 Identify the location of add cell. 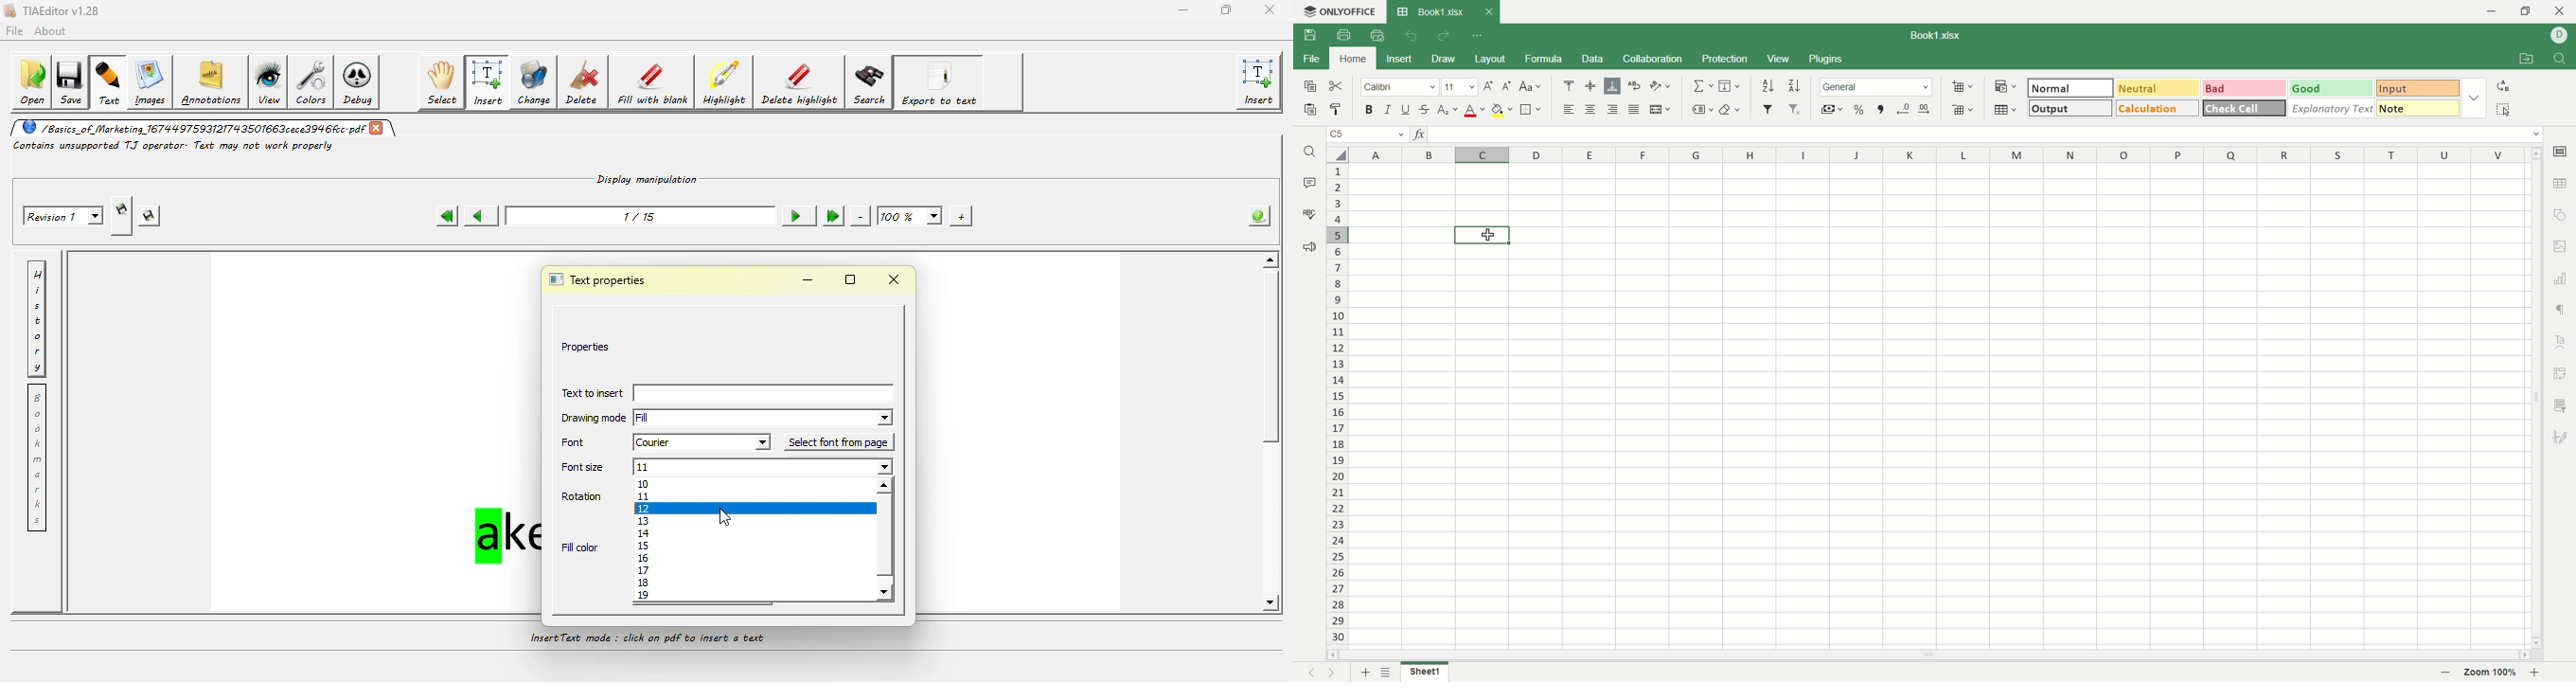
(1963, 86).